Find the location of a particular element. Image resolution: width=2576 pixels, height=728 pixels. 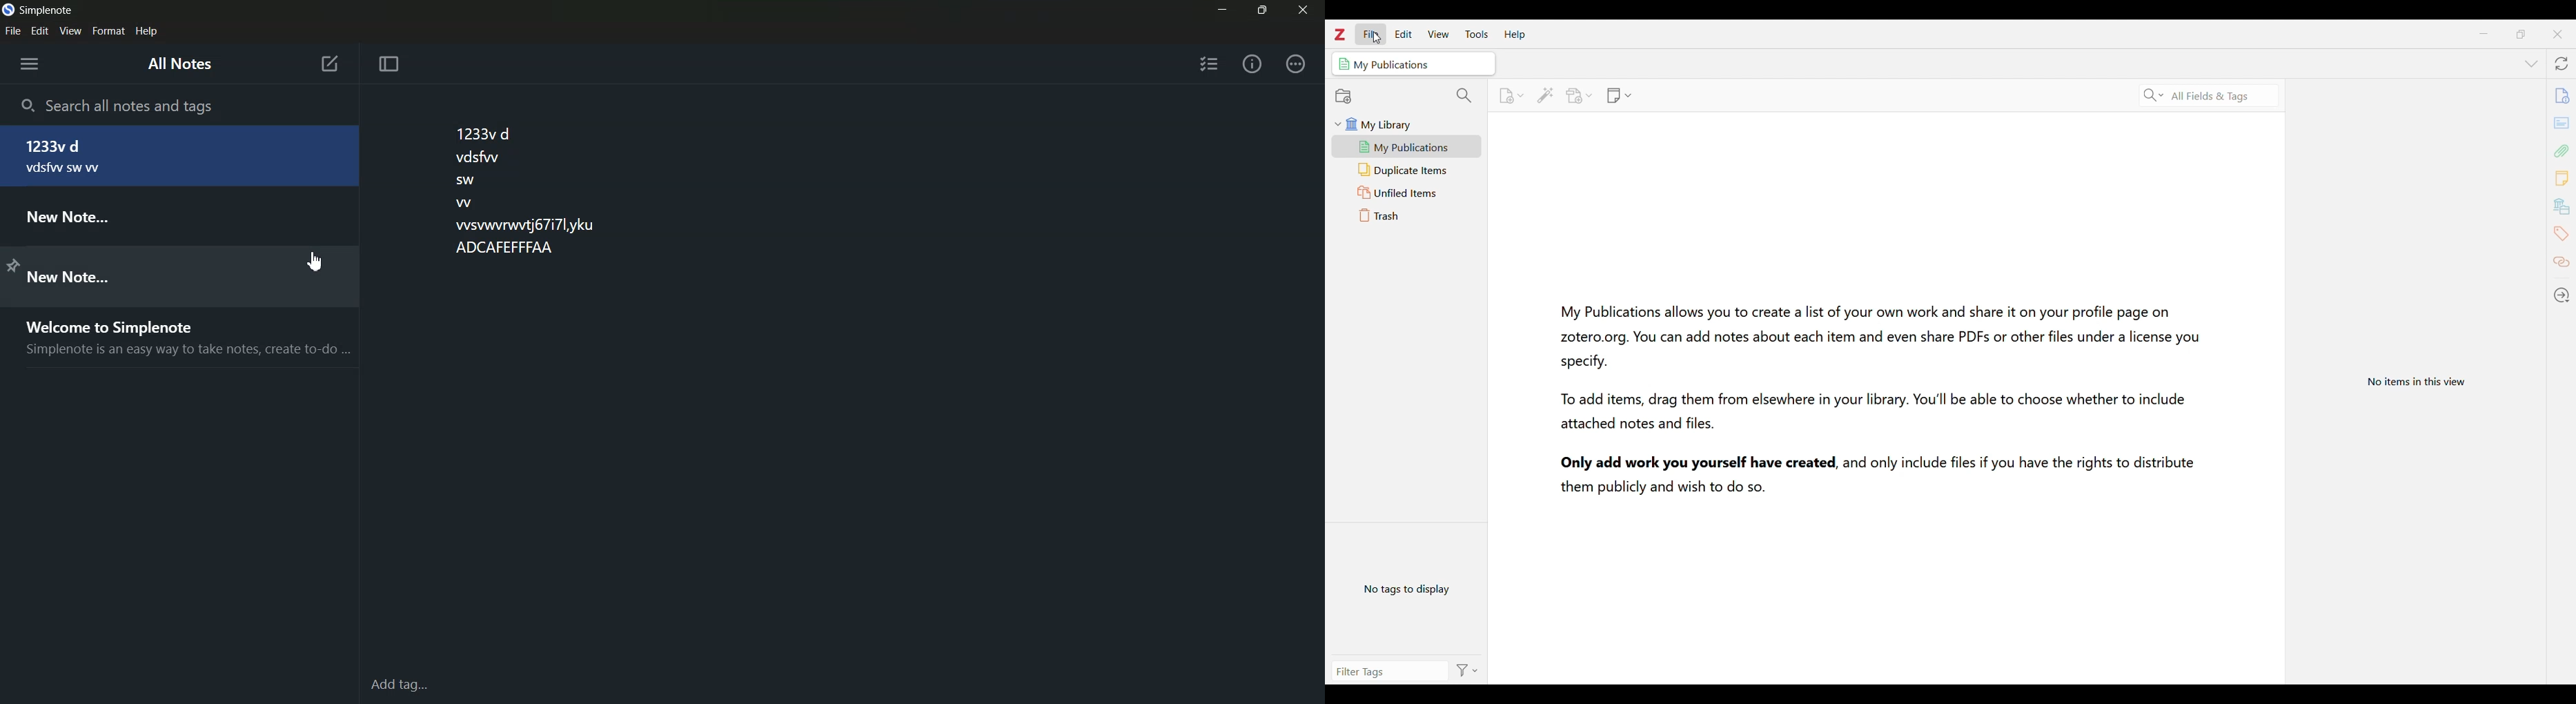

Format is located at coordinates (108, 32).